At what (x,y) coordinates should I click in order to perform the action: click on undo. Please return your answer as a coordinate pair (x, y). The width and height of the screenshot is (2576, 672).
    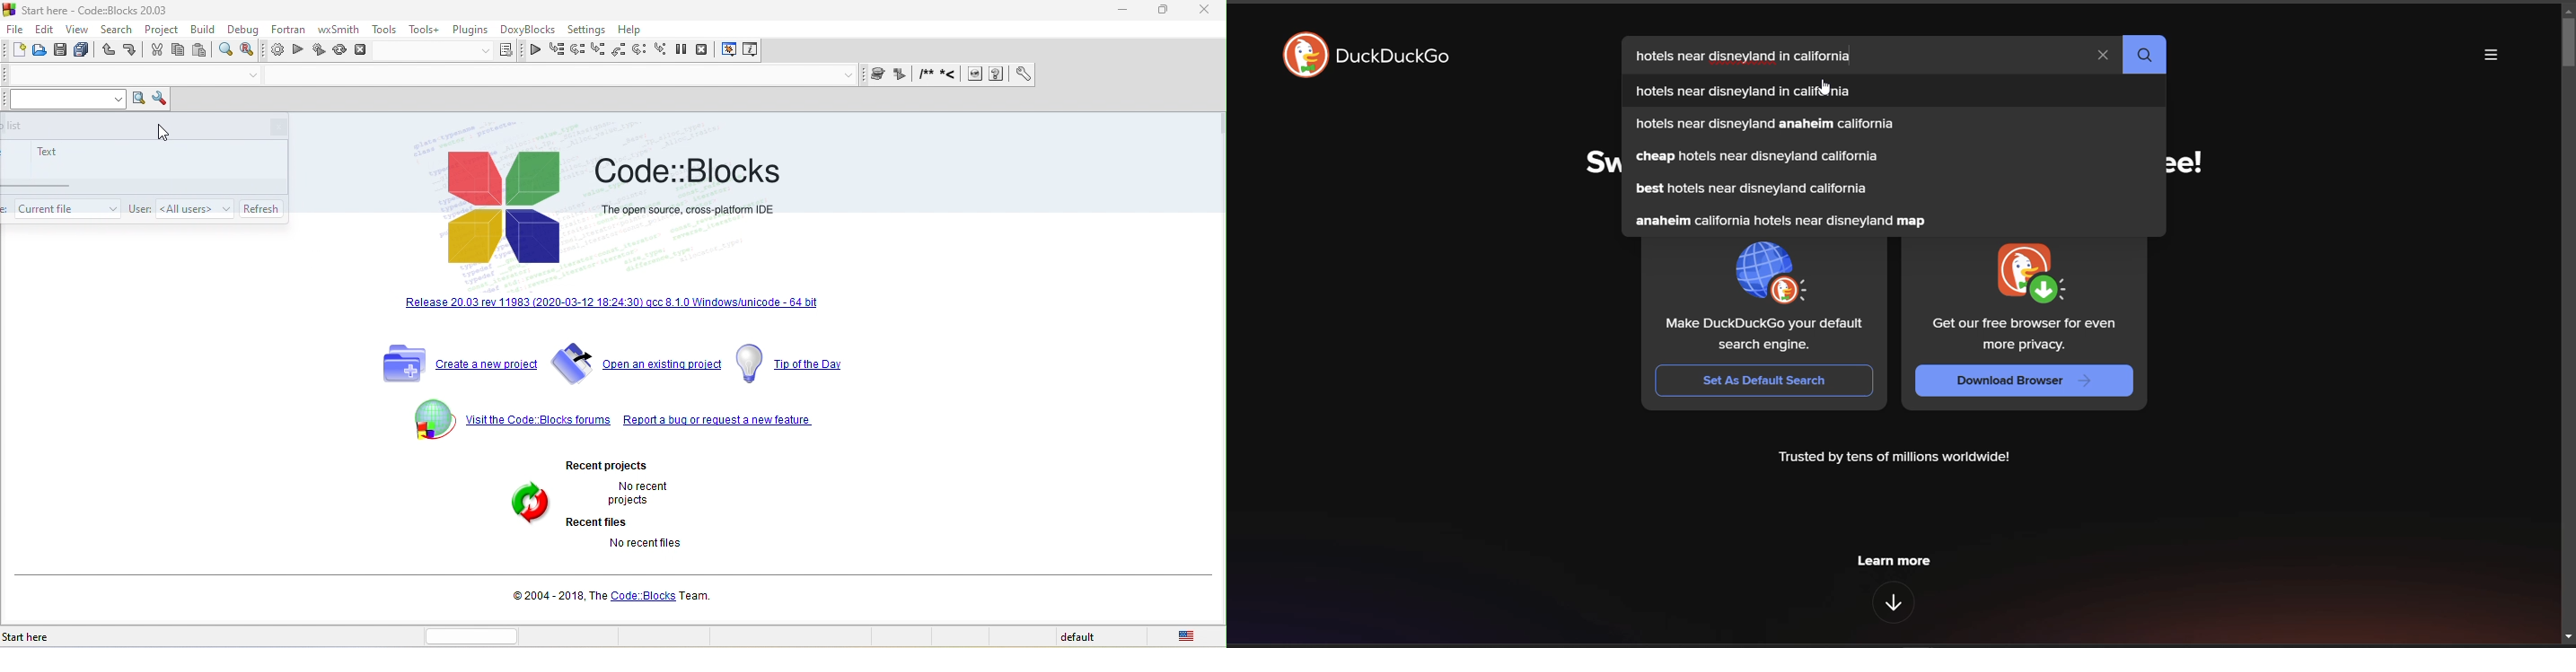
    Looking at the image, I should click on (108, 52).